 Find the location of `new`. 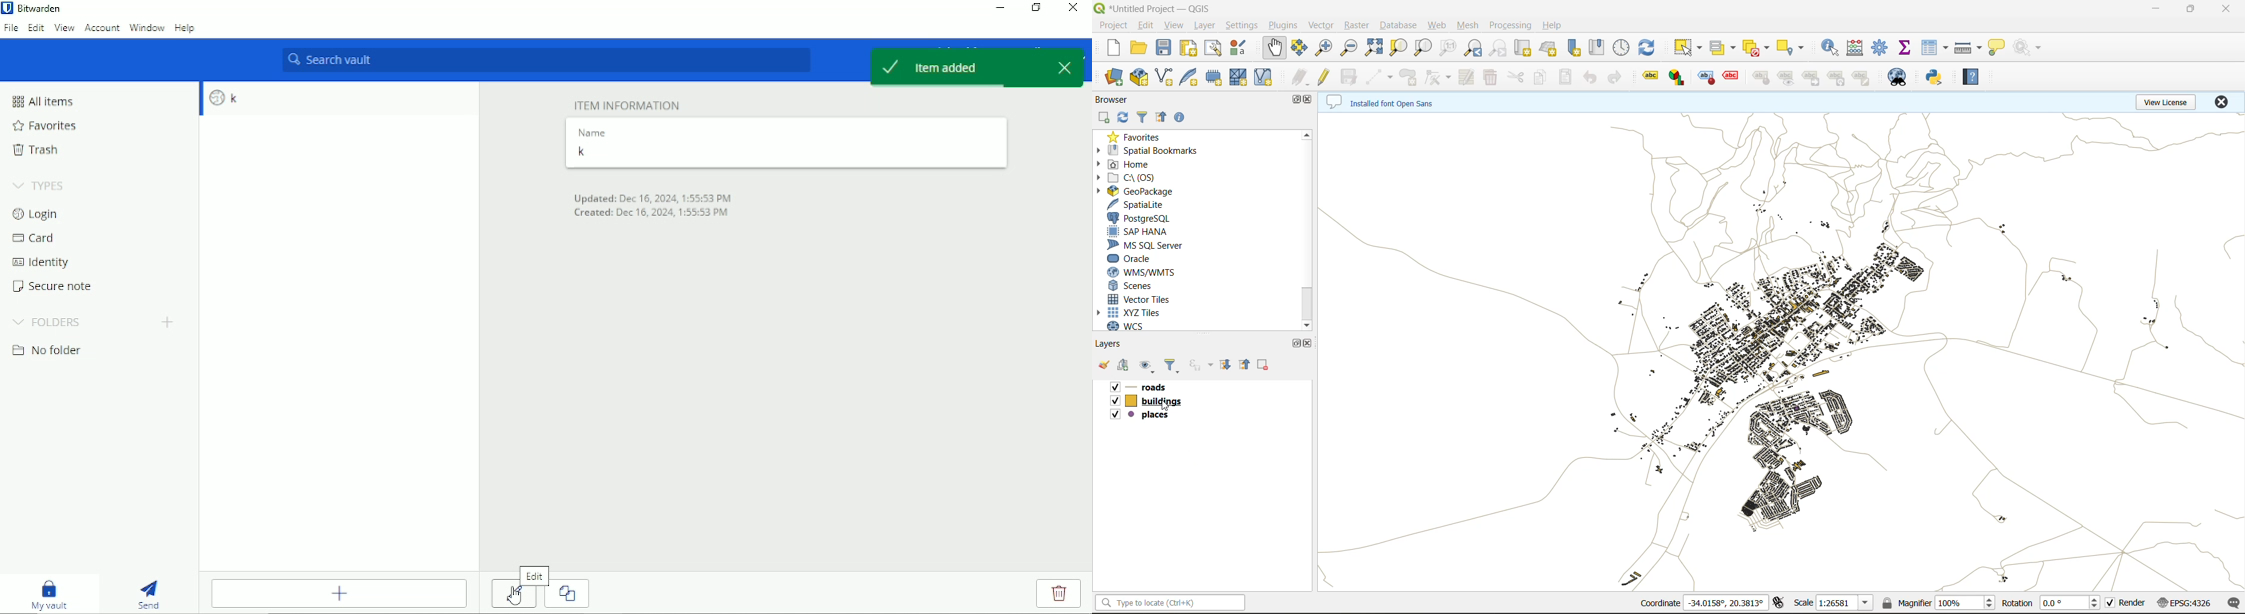

new is located at coordinates (1114, 47).